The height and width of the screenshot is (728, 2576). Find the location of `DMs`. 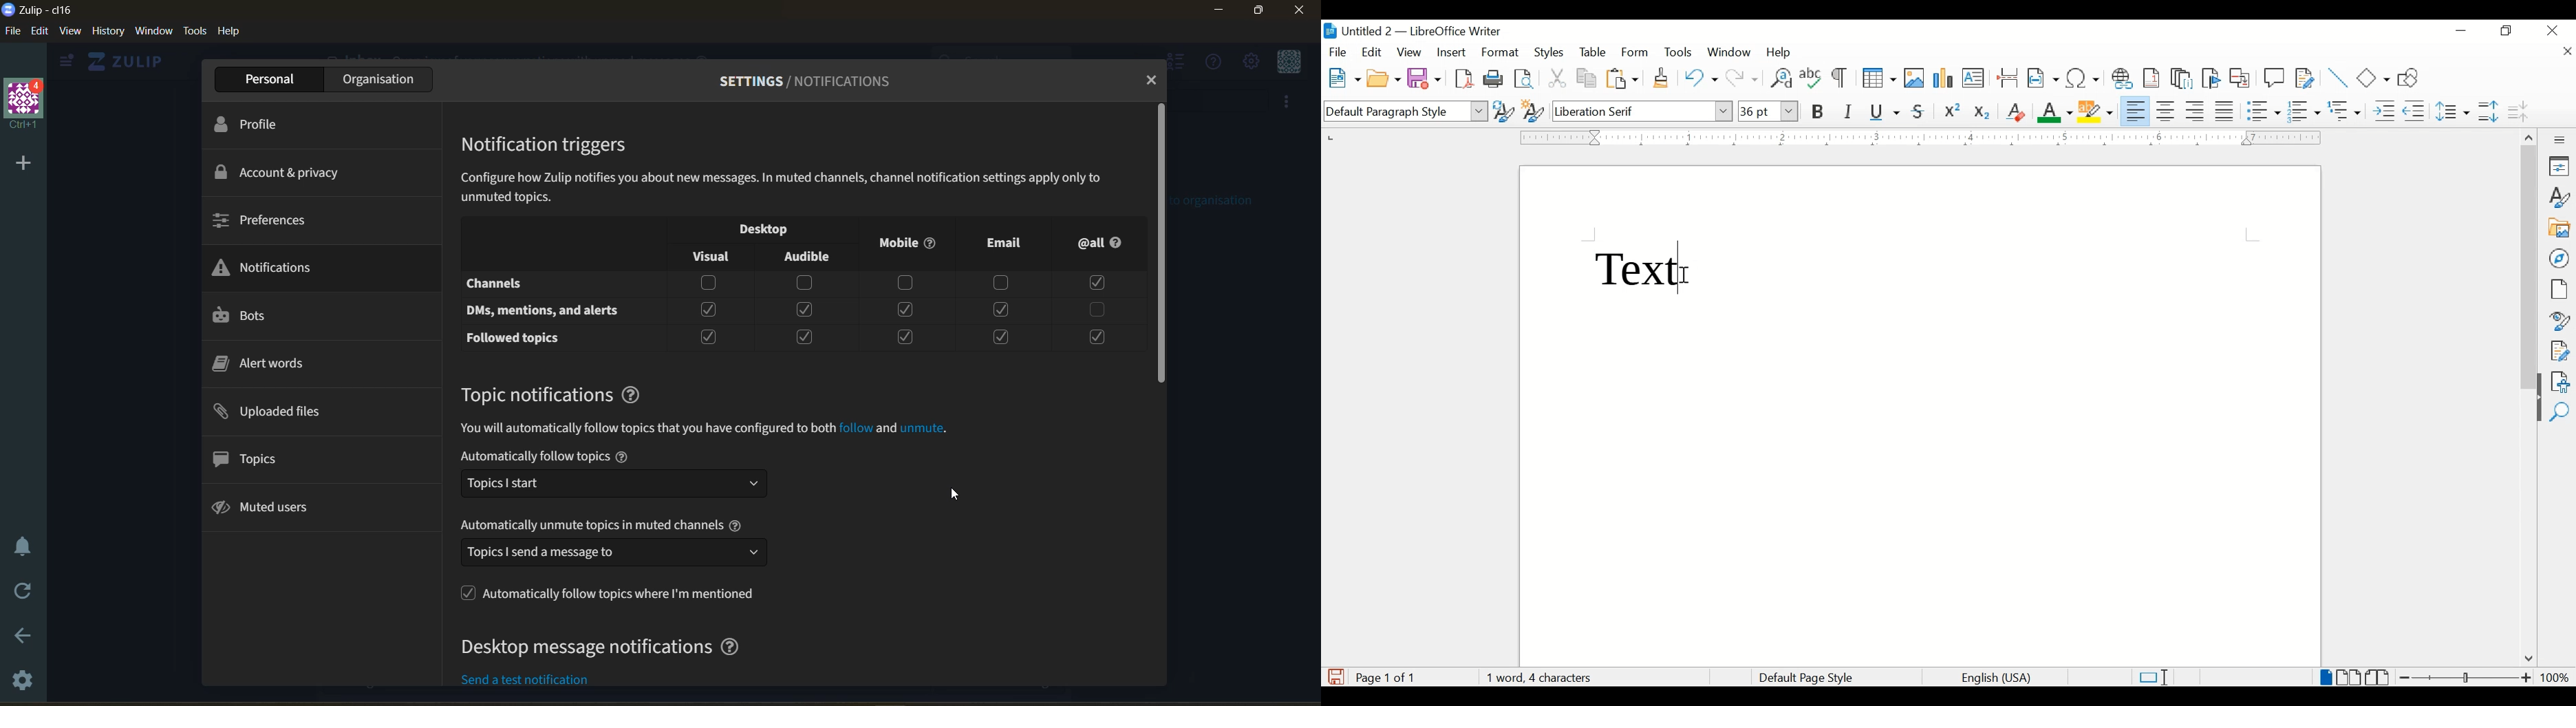

DMs is located at coordinates (545, 312).